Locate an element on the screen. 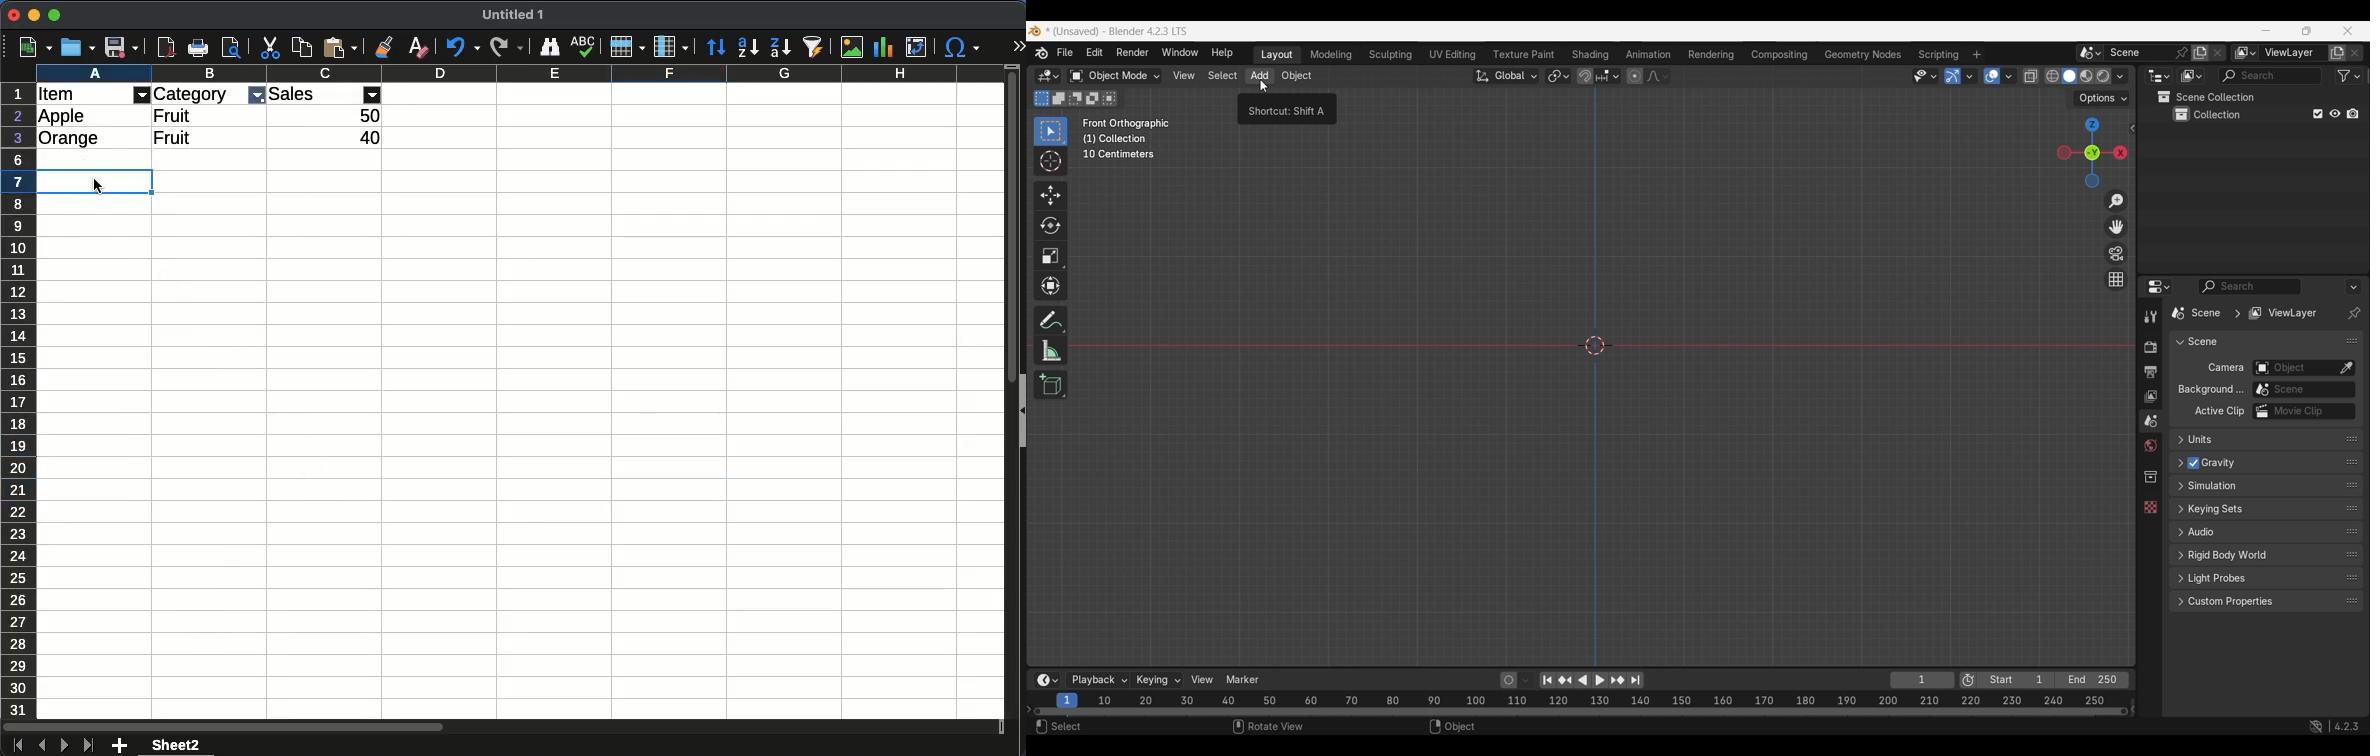 The height and width of the screenshot is (756, 2380). Overlays is located at coordinates (2008, 76).